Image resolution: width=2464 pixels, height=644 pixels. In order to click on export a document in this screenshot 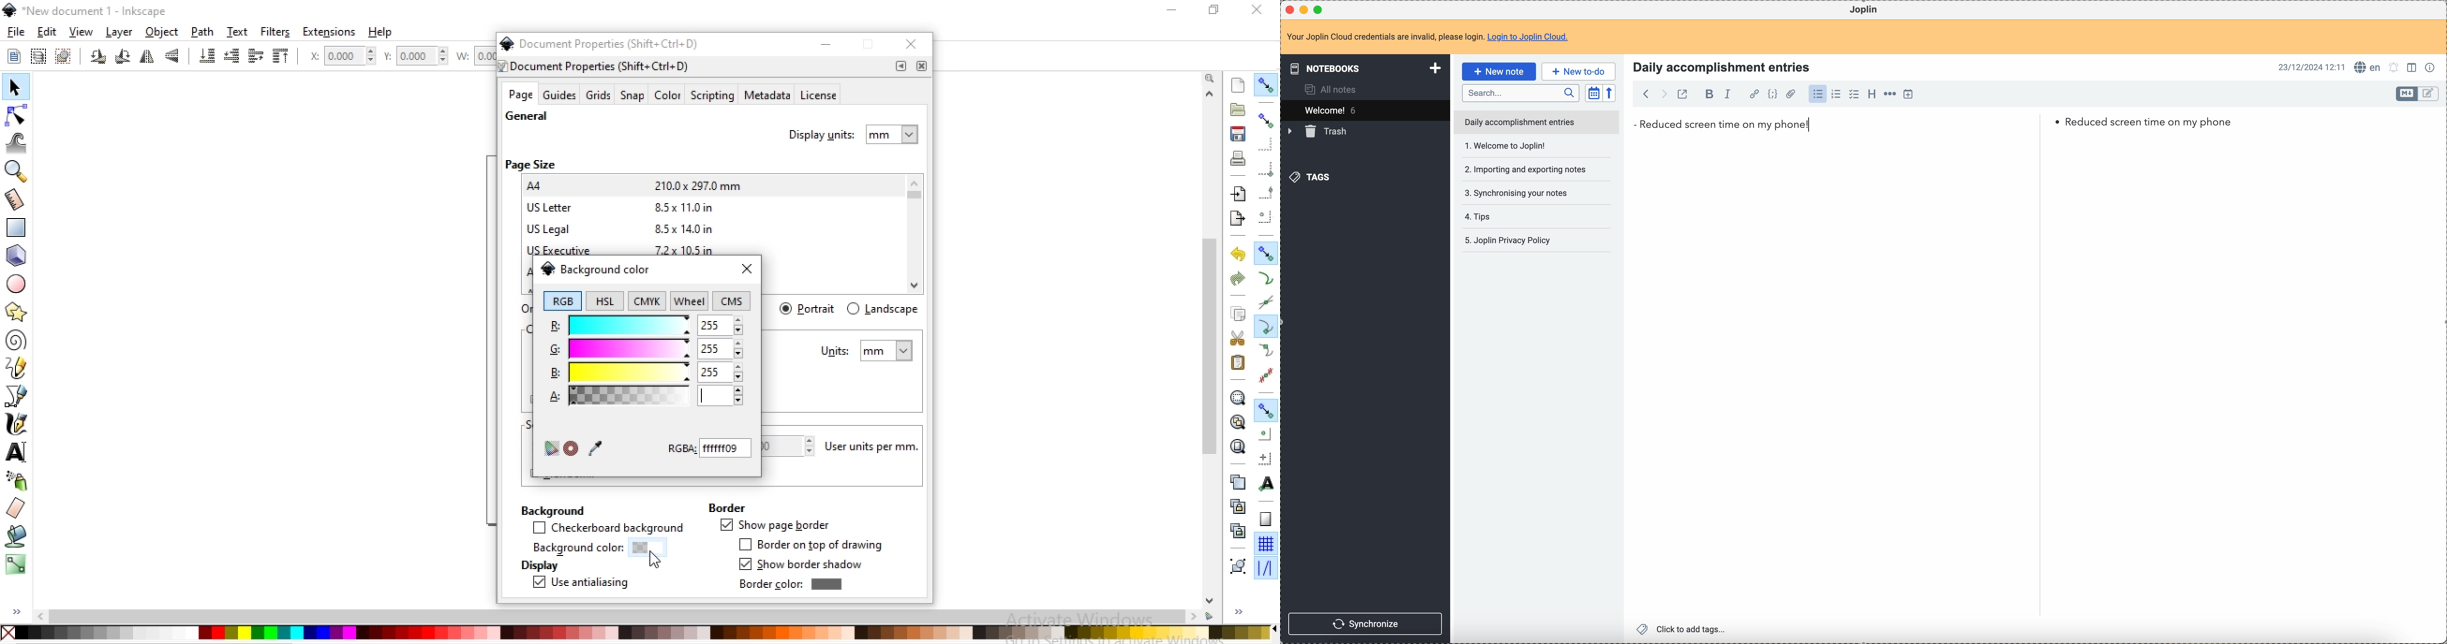, I will do `click(1237, 219)`.